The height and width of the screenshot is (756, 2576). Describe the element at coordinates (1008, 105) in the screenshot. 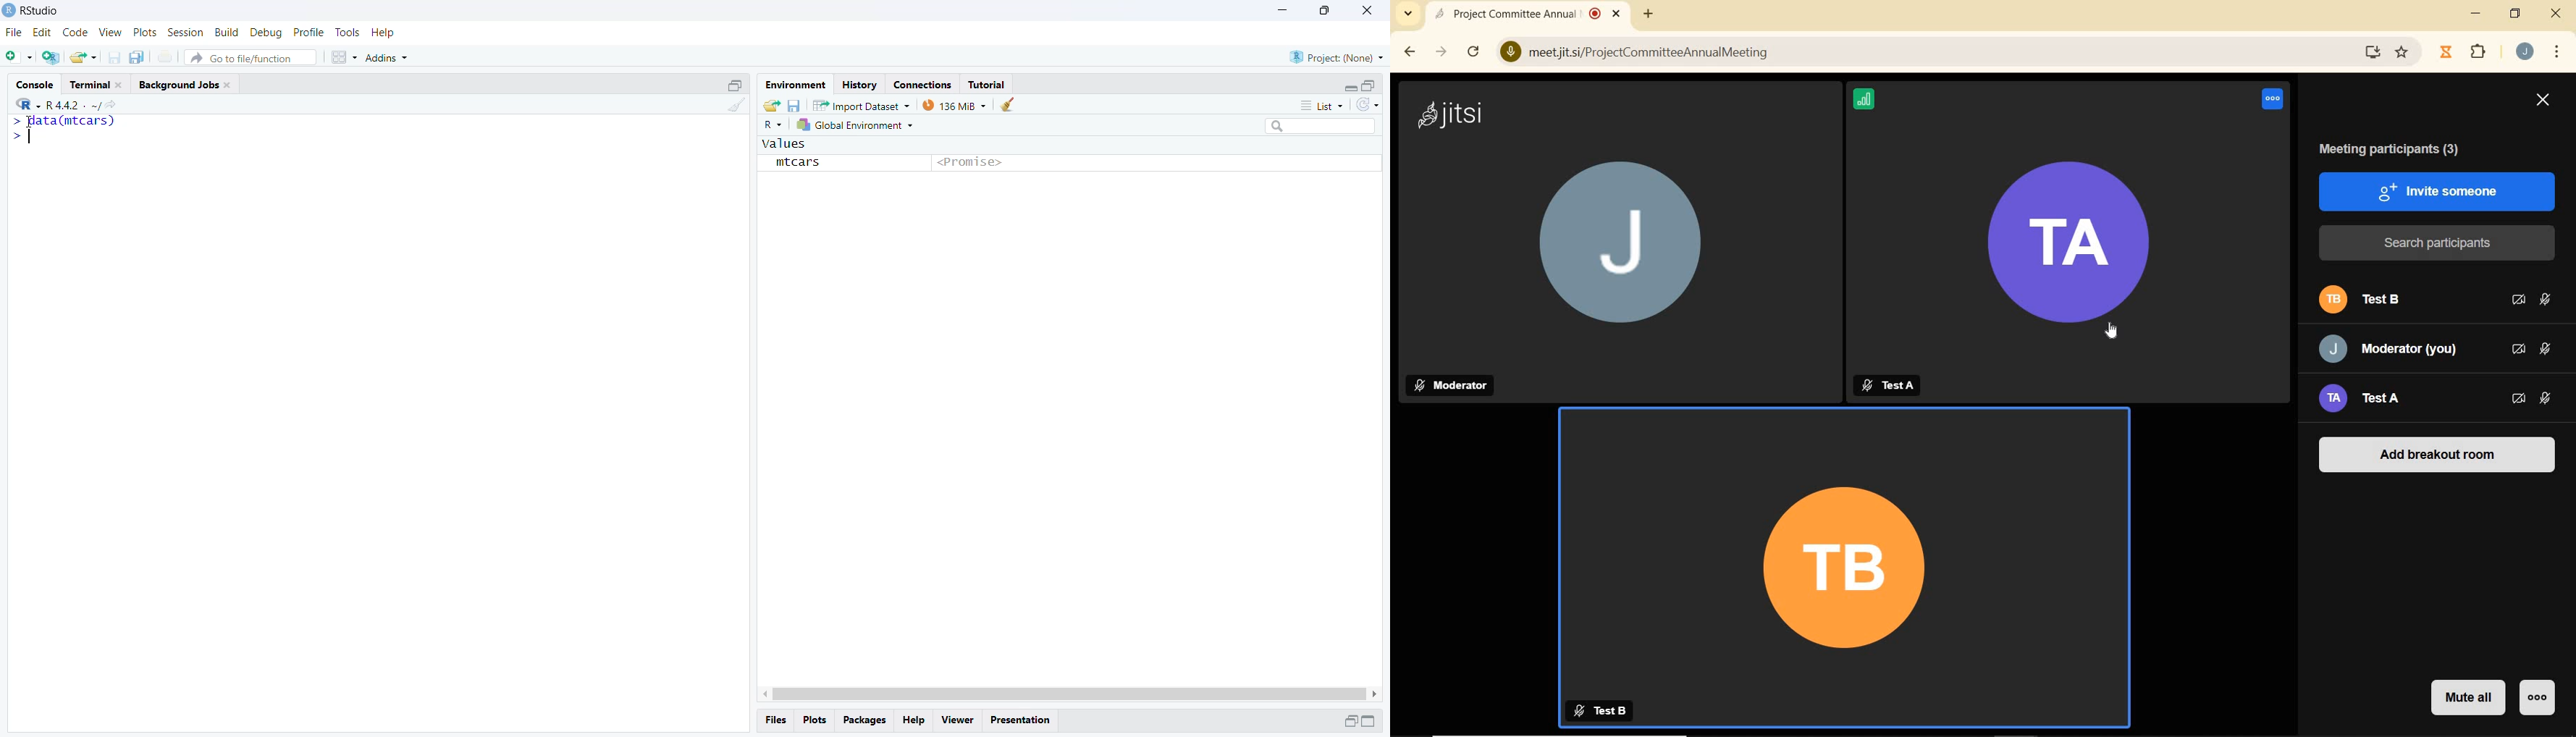

I see `Clear console (Ctrl +L)` at that location.